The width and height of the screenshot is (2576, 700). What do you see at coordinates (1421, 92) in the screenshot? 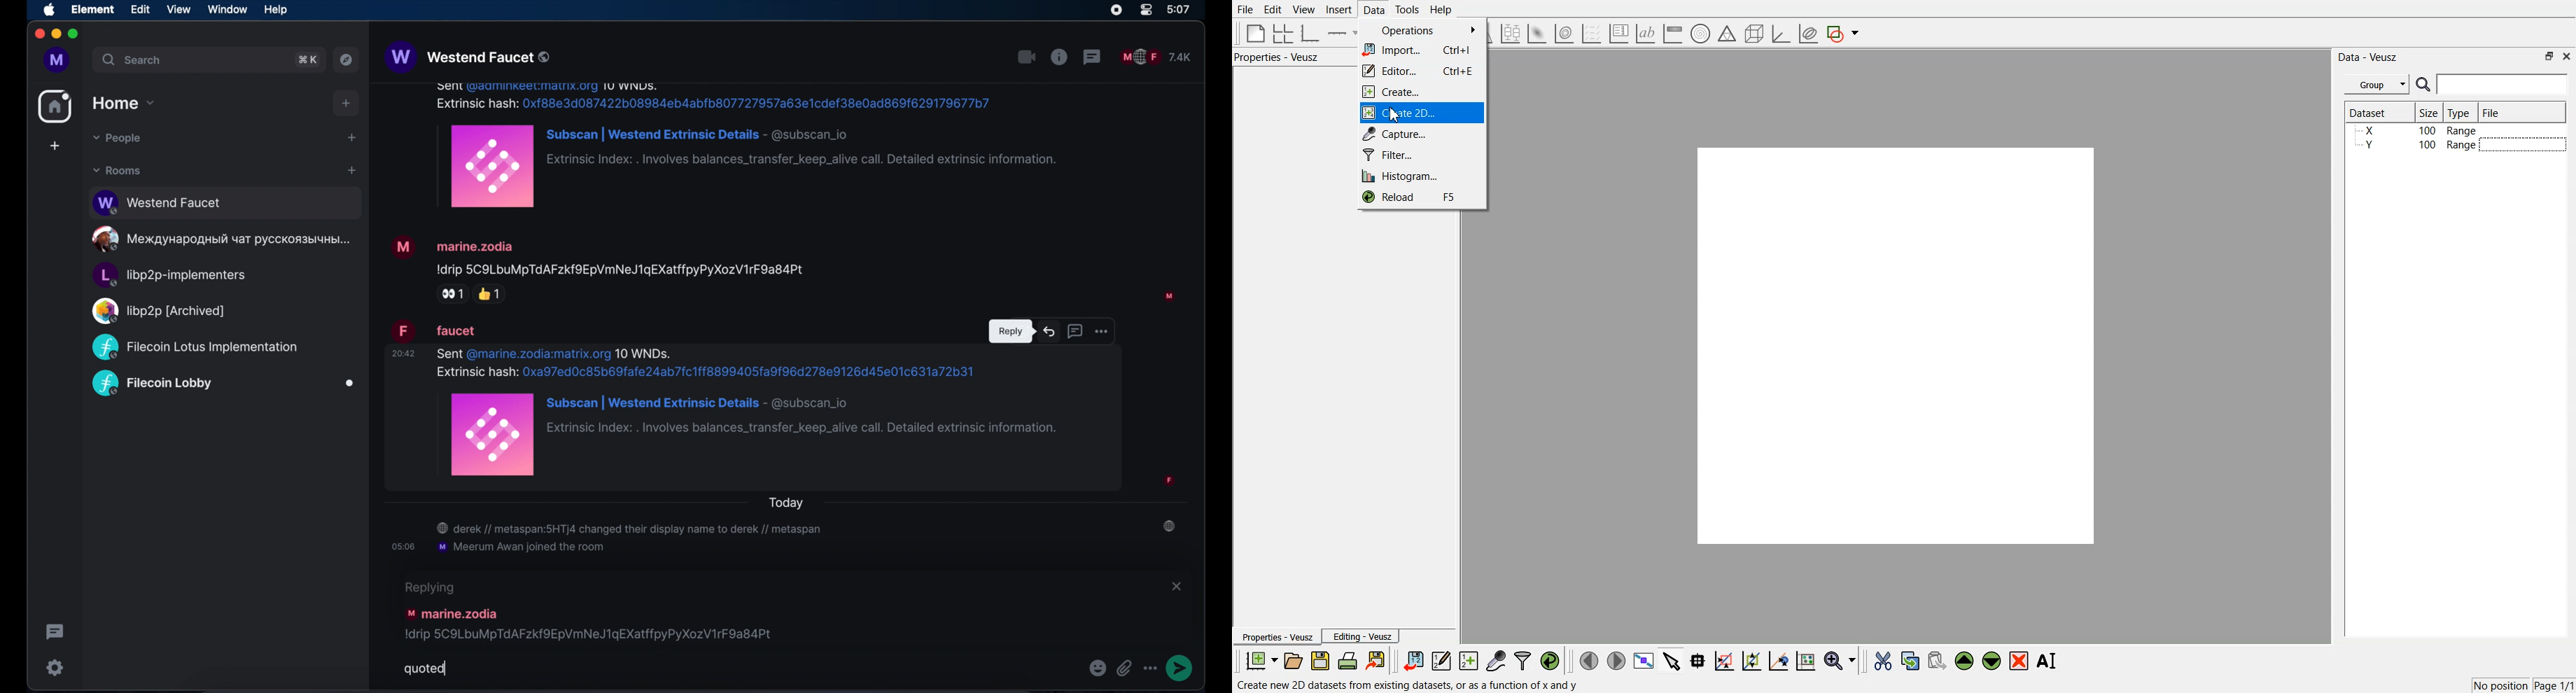
I see `Create` at bounding box center [1421, 92].